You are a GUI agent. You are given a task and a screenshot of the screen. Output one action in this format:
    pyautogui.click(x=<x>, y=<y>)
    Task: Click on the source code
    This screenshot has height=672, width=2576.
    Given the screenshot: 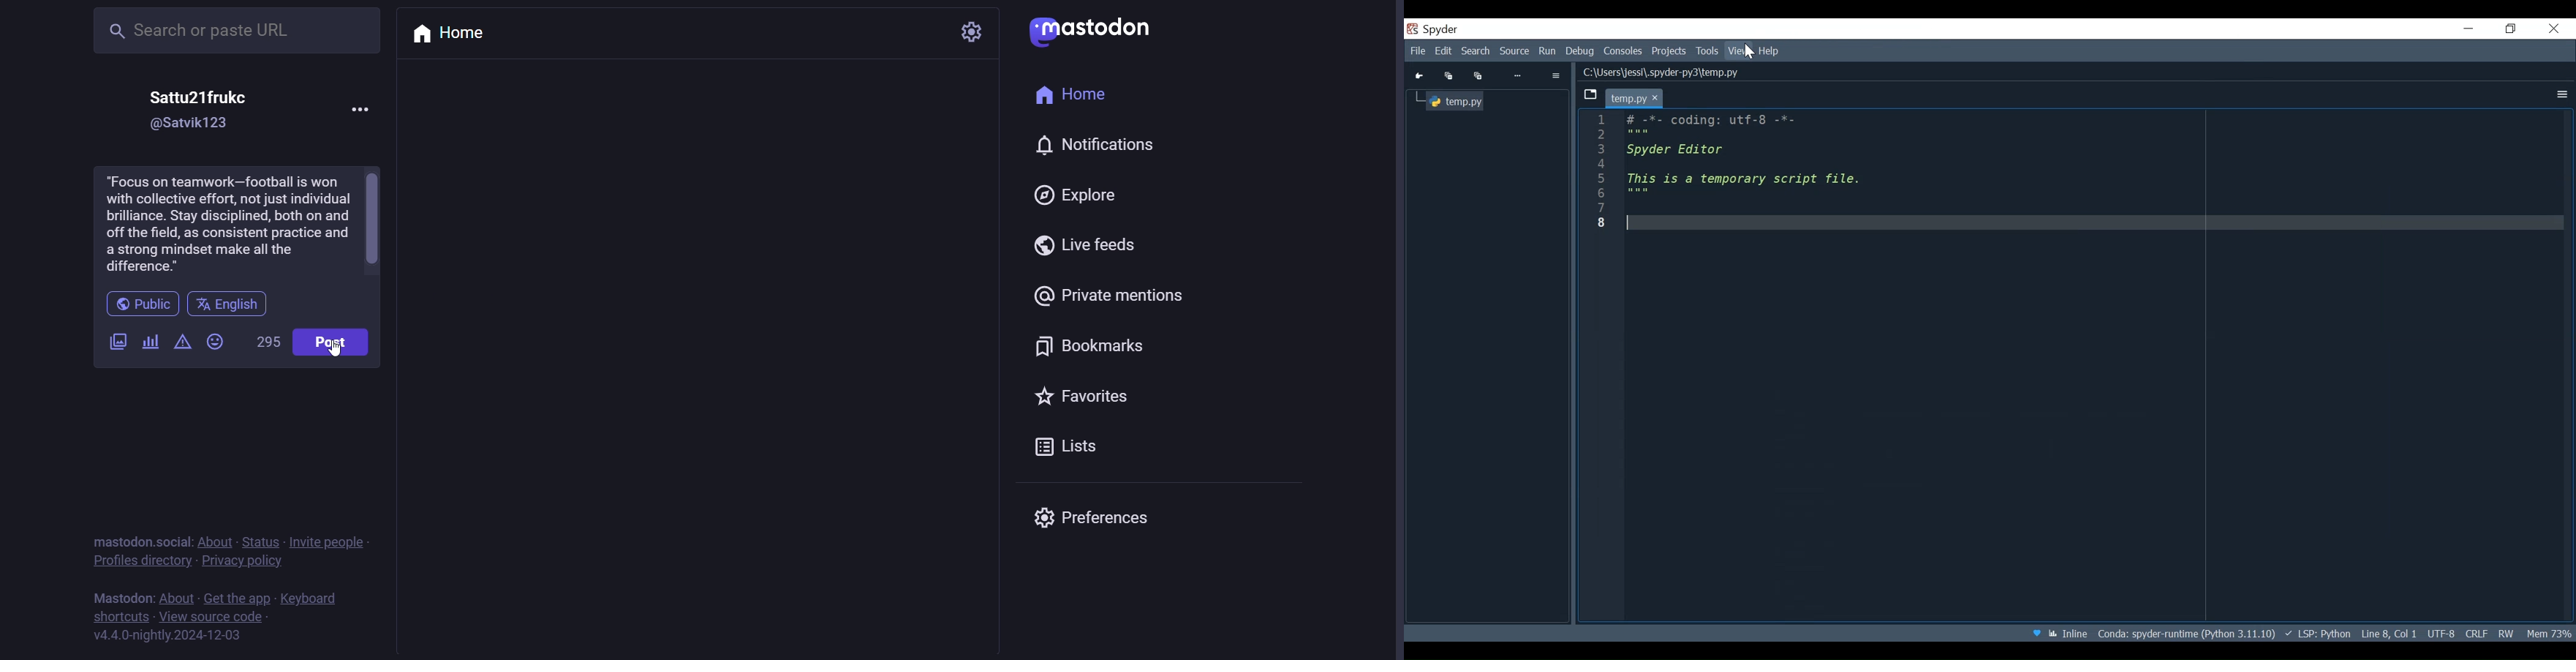 What is the action you would take?
    pyautogui.click(x=211, y=616)
    